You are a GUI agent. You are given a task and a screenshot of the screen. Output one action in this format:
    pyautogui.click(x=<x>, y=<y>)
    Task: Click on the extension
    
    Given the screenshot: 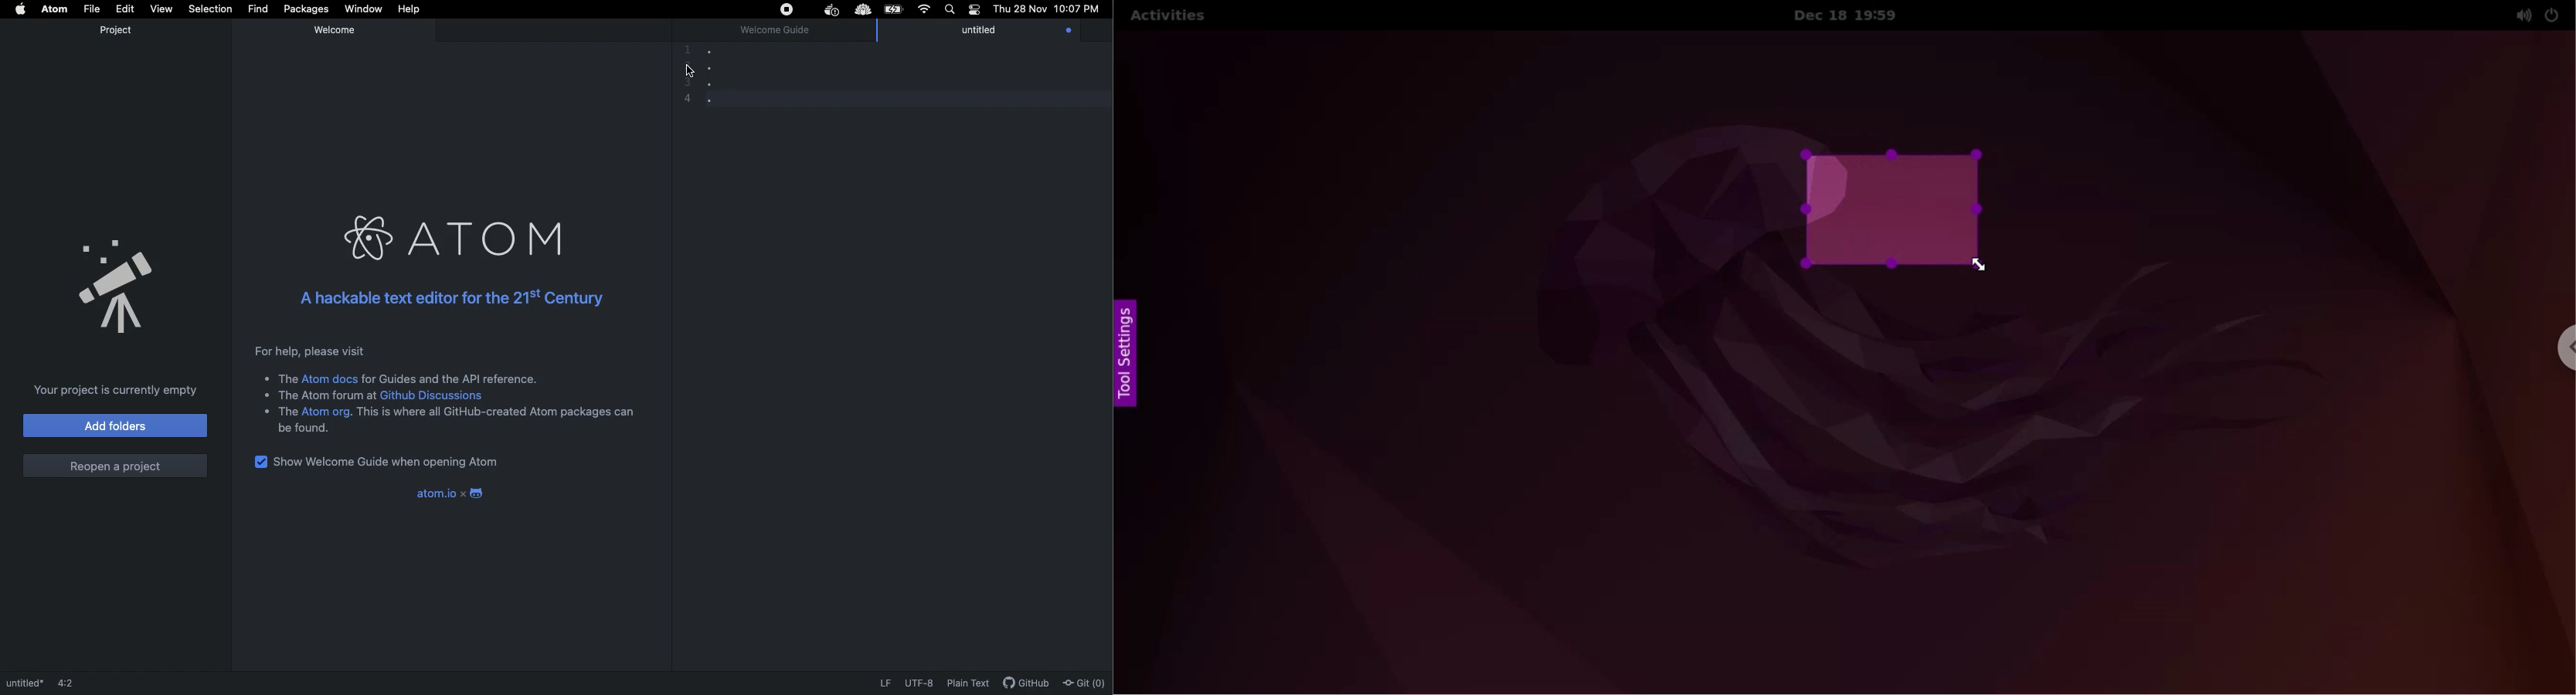 What is the action you would take?
    pyautogui.click(x=865, y=10)
    